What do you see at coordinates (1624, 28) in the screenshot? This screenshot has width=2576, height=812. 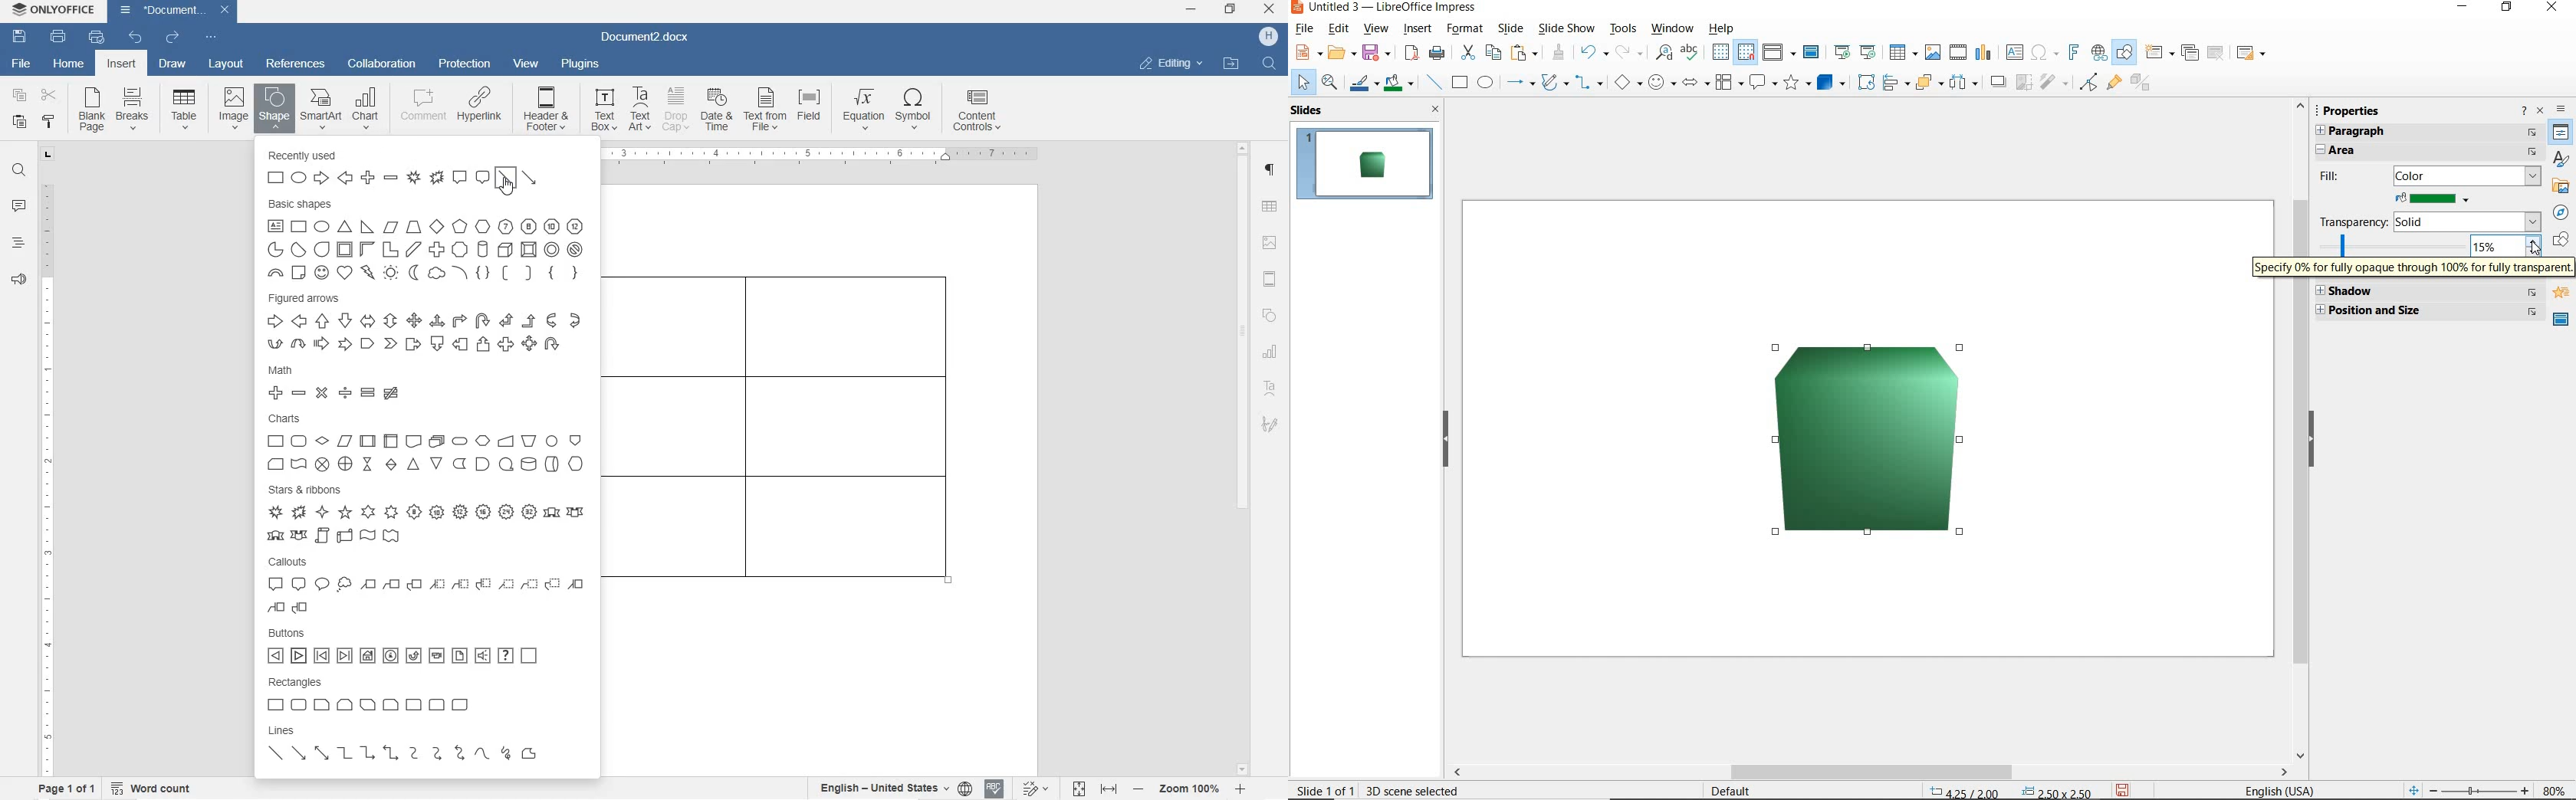 I see `tools` at bounding box center [1624, 28].